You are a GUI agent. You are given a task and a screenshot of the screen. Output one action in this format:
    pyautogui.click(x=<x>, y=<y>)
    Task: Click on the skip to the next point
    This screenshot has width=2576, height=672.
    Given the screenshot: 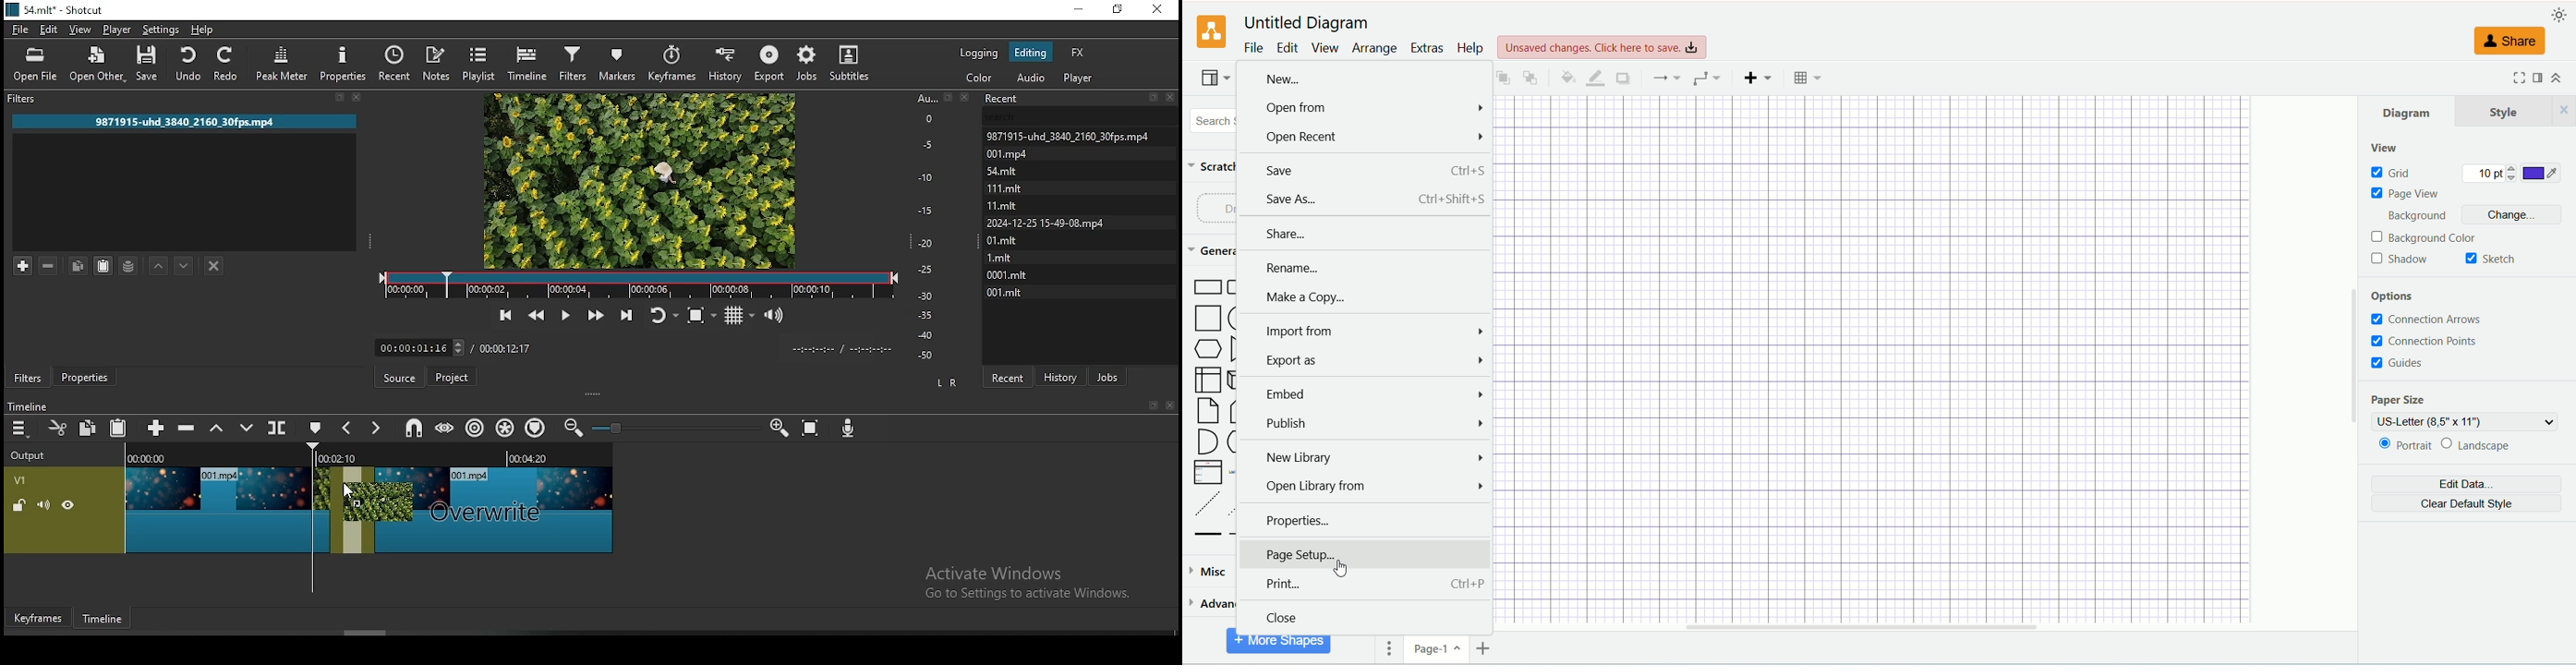 What is the action you would take?
    pyautogui.click(x=630, y=312)
    